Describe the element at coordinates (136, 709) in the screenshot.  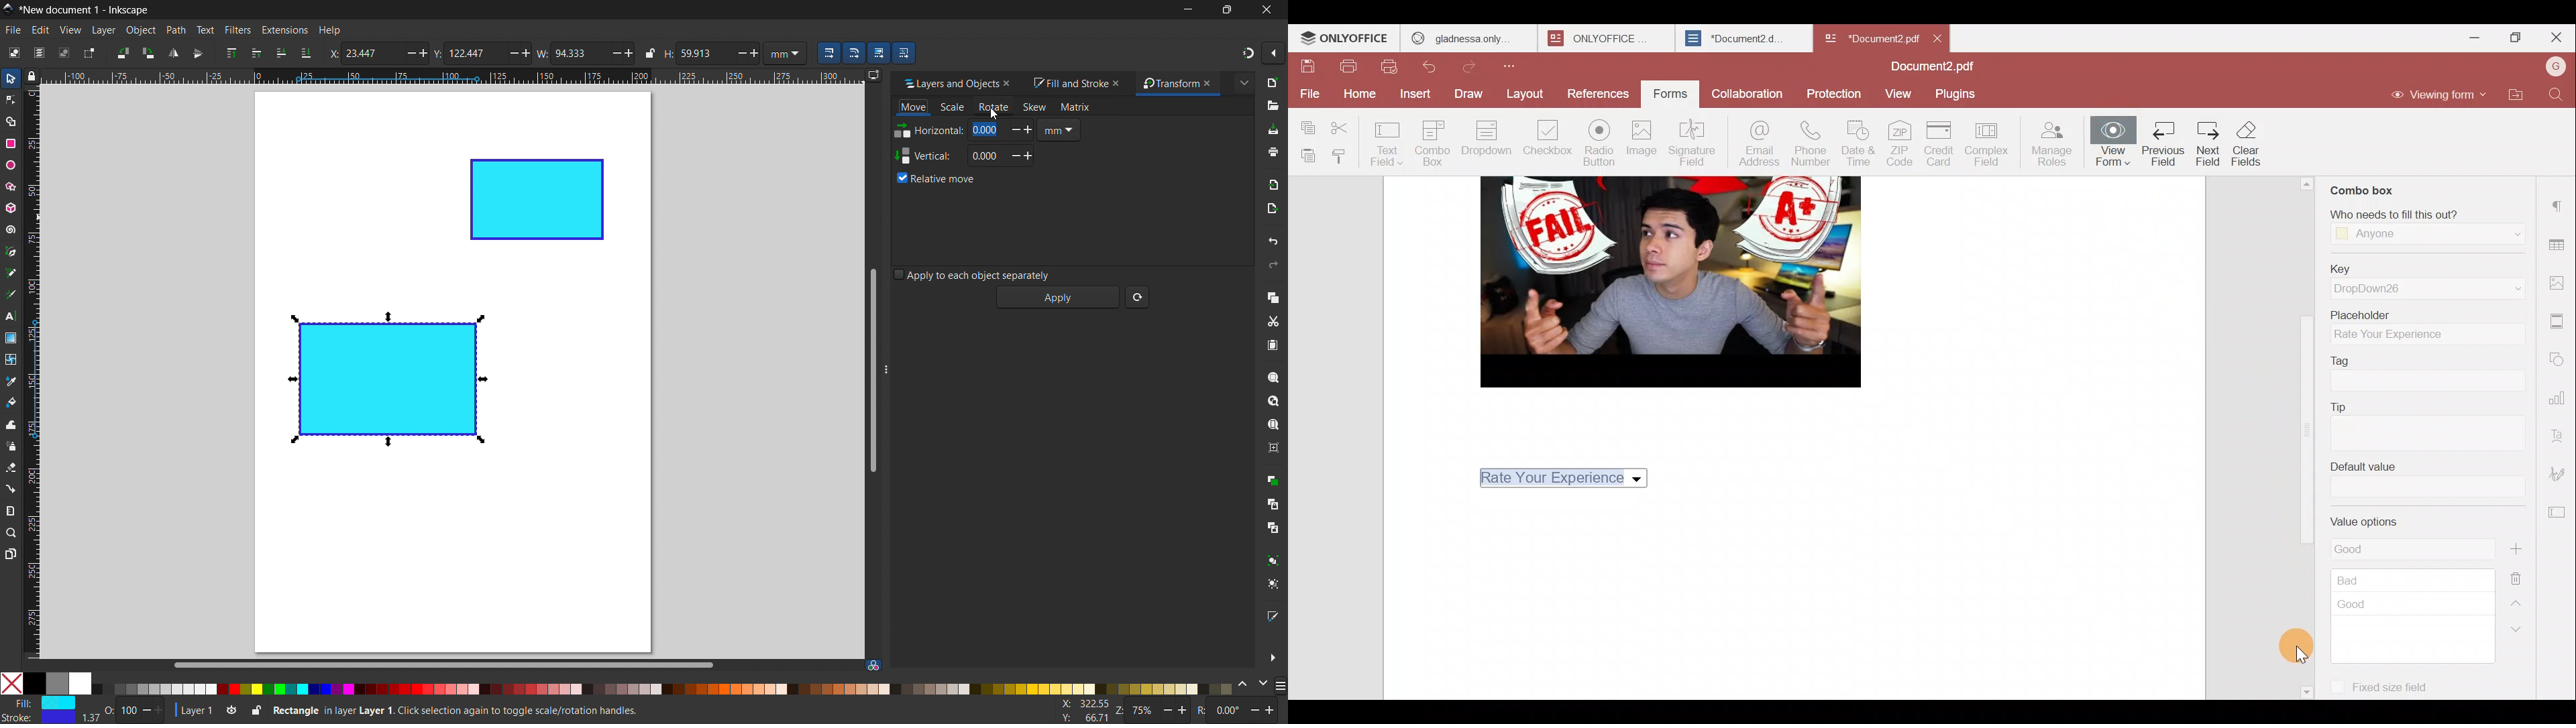
I see `O: 100` at that location.